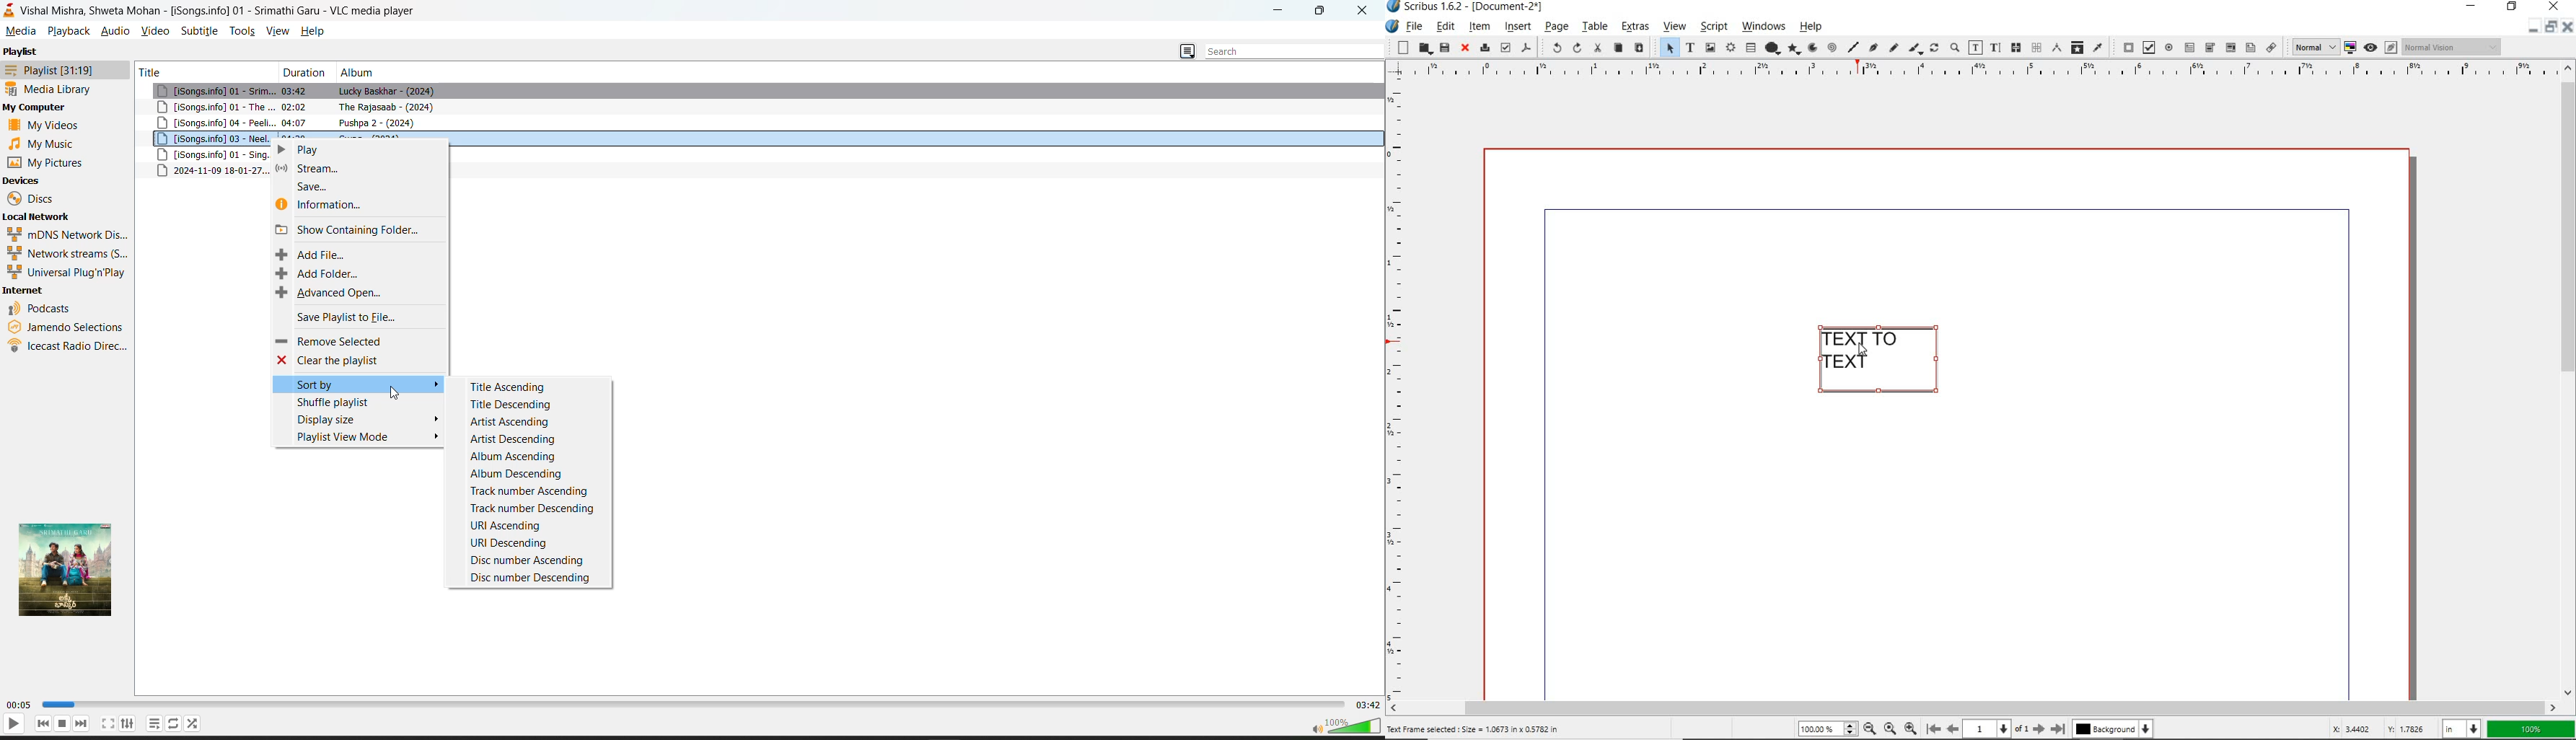 This screenshot has height=756, width=2576. Describe the element at coordinates (532, 420) in the screenshot. I see `artist ascending` at that location.